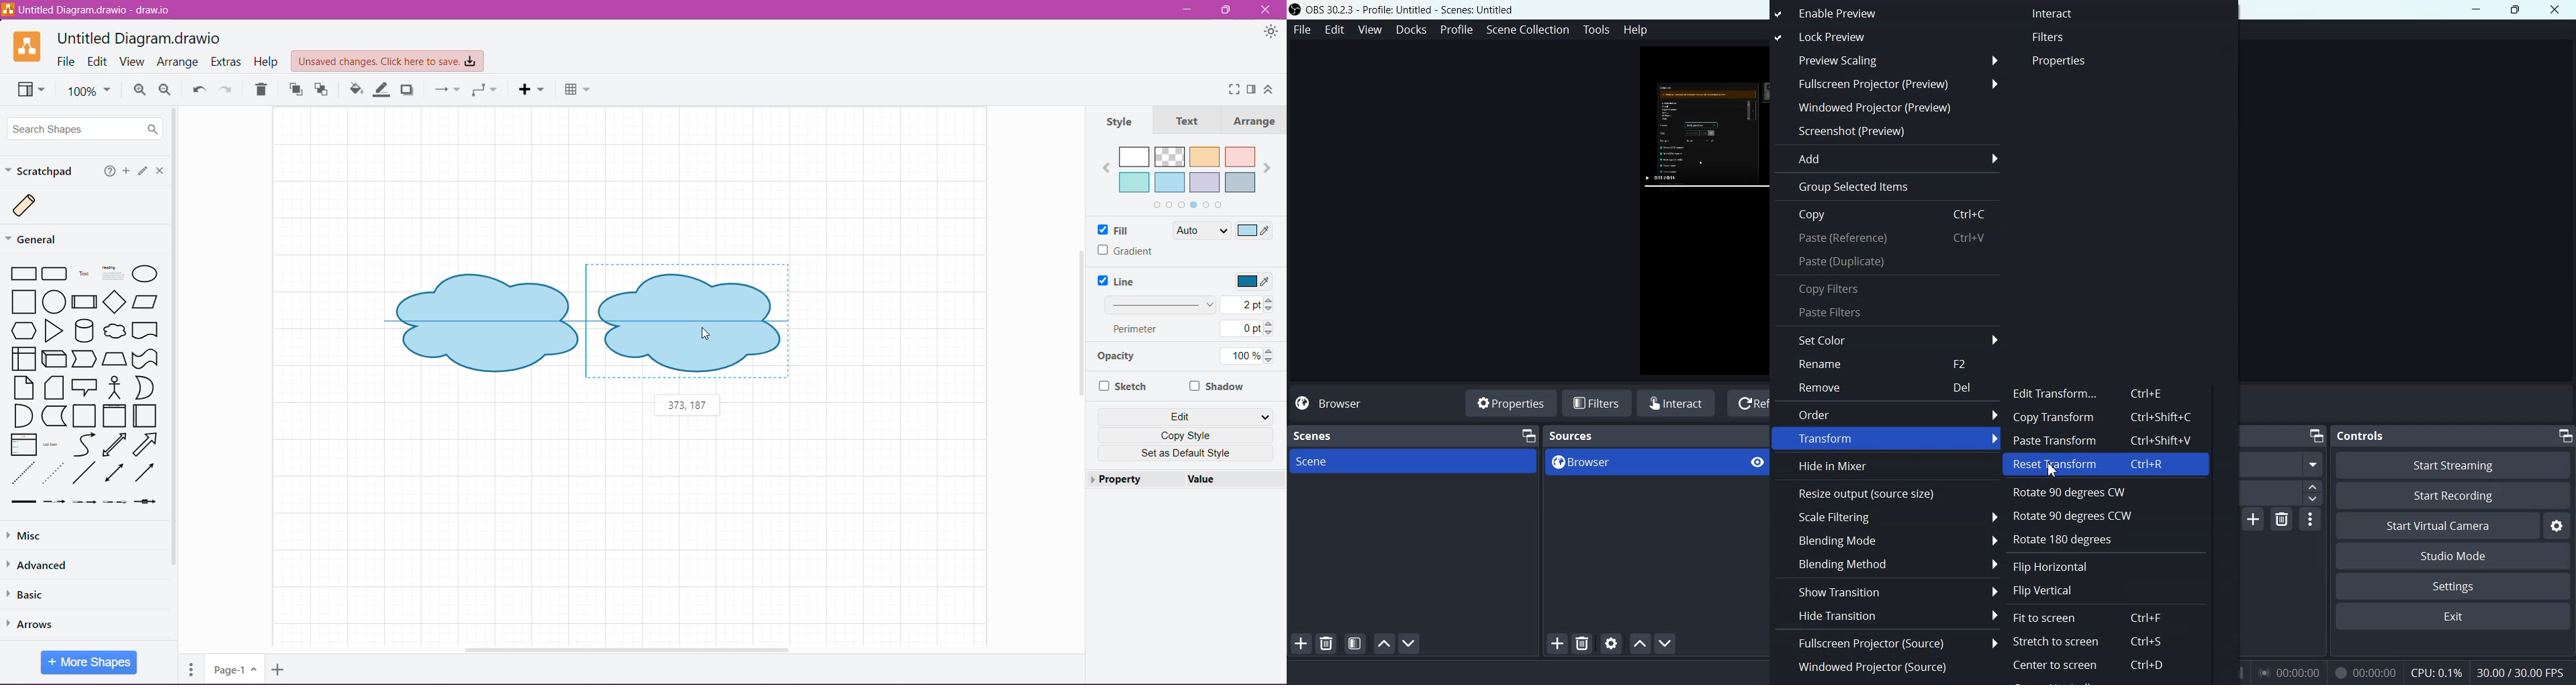  Describe the element at coordinates (2076, 538) in the screenshot. I see `Rotate 180 Degrees` at that location.